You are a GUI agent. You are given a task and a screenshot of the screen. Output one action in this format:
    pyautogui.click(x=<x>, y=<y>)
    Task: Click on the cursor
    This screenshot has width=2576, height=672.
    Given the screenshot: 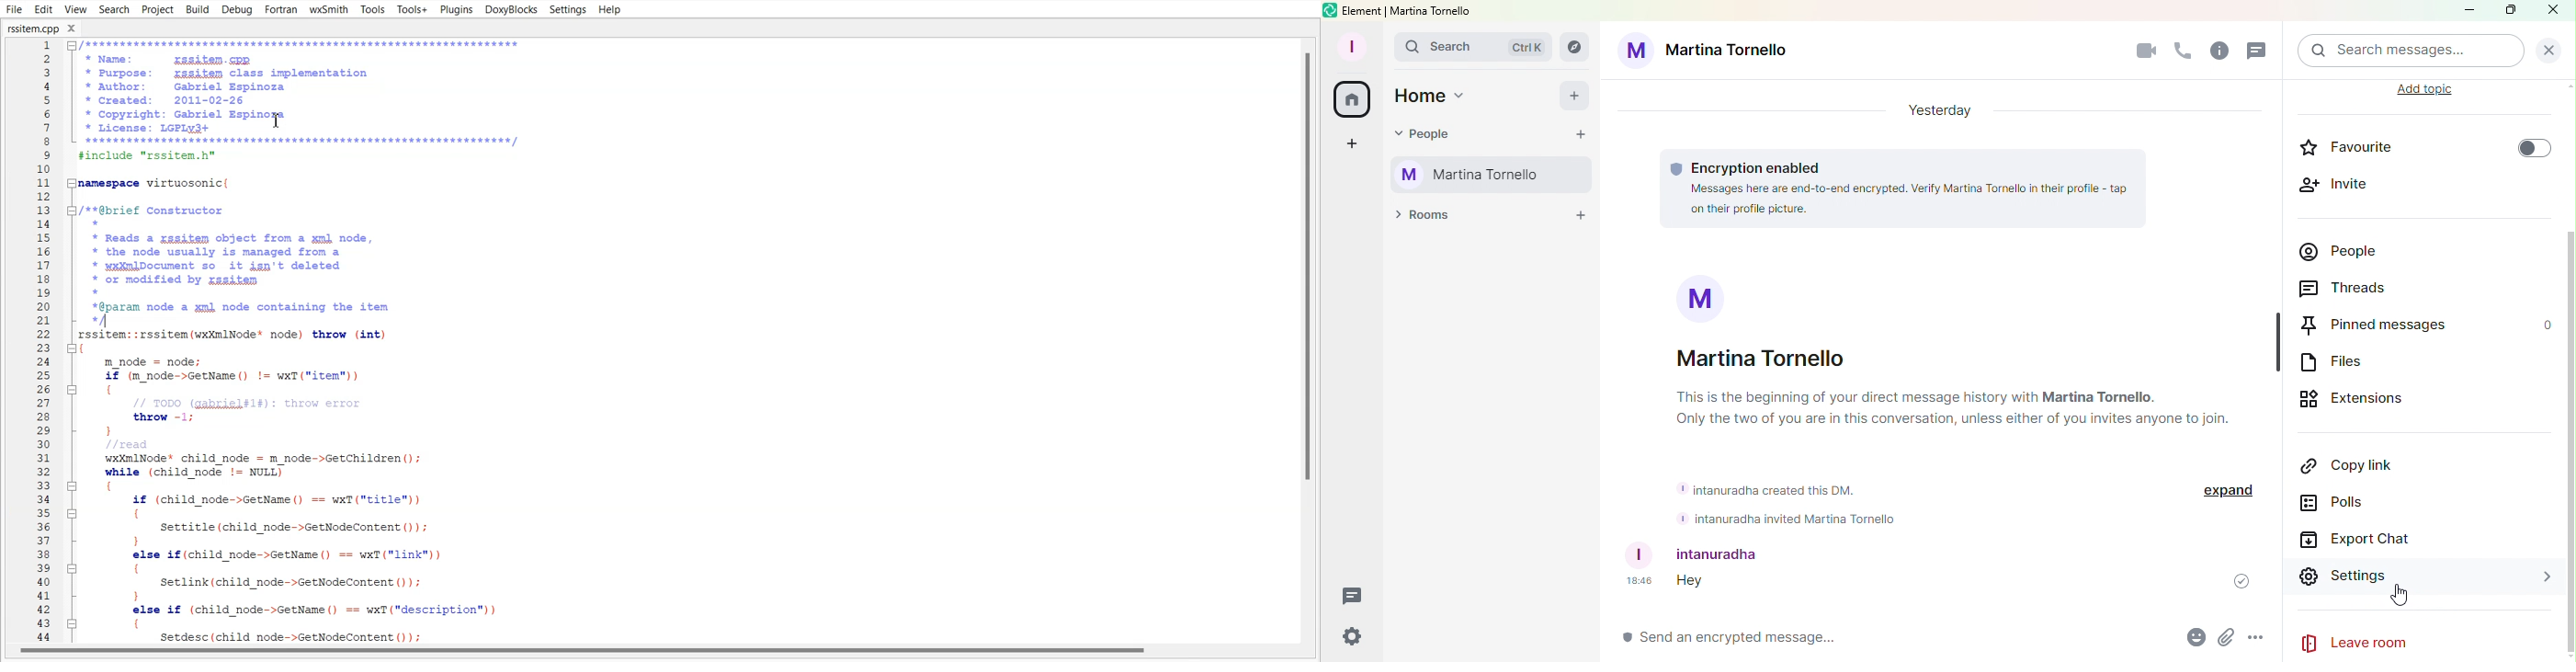 What is the action you would take?
    pyautogui.click(x=2397, y=597)
    